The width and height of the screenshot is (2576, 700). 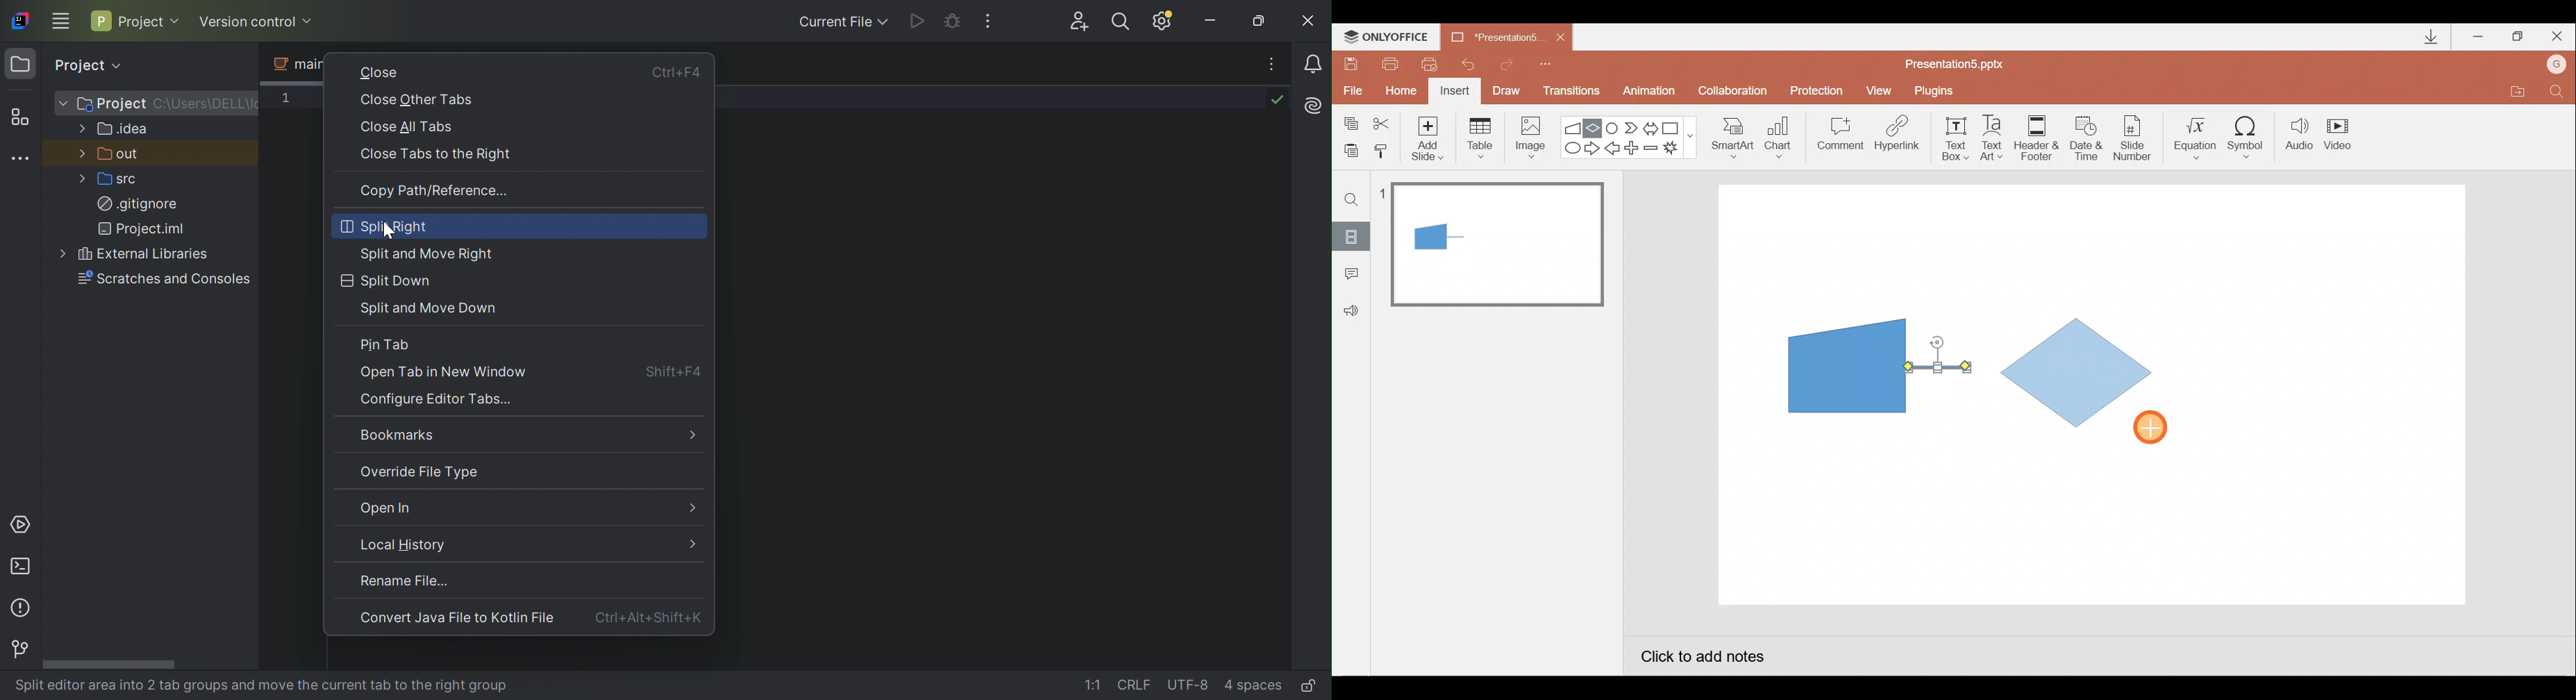 I want to click on Click to add notes, so click(x=1701, y=659).